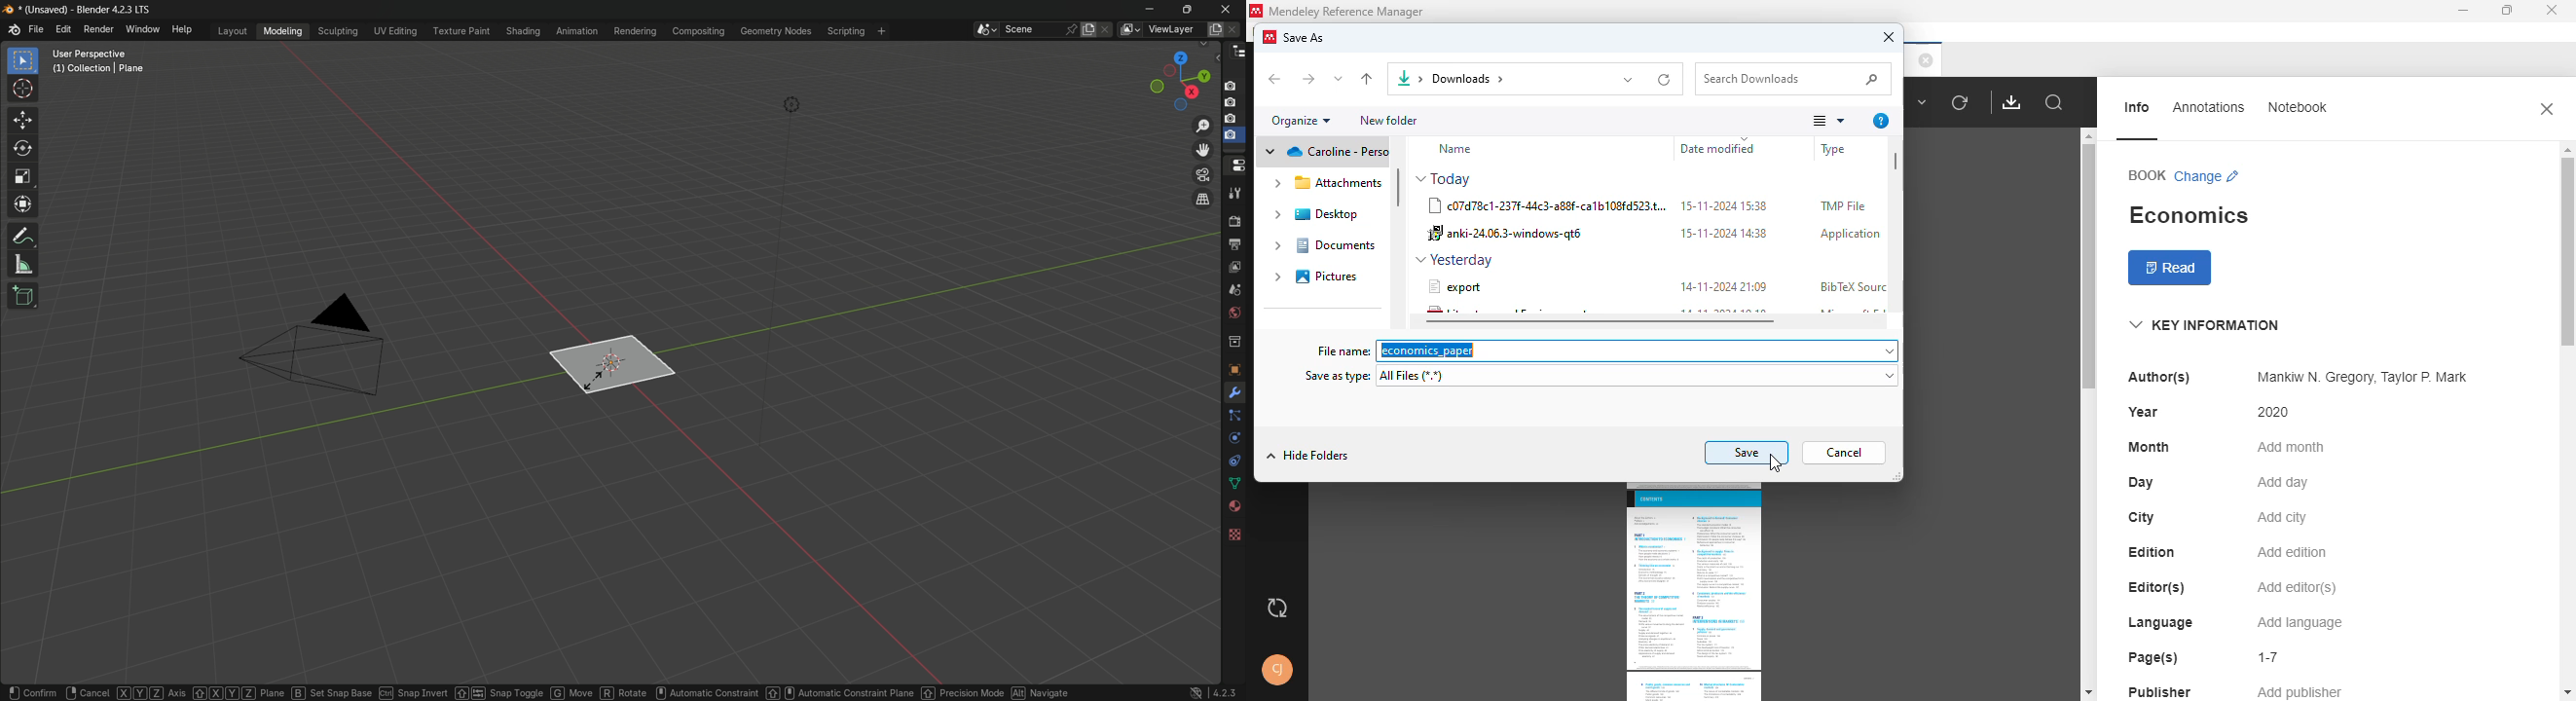 The height and width of the screenshot is (728, 2576). Describe the element at coordinates (2157, 587) in the screenshot. I see `editor(s)` at that location.